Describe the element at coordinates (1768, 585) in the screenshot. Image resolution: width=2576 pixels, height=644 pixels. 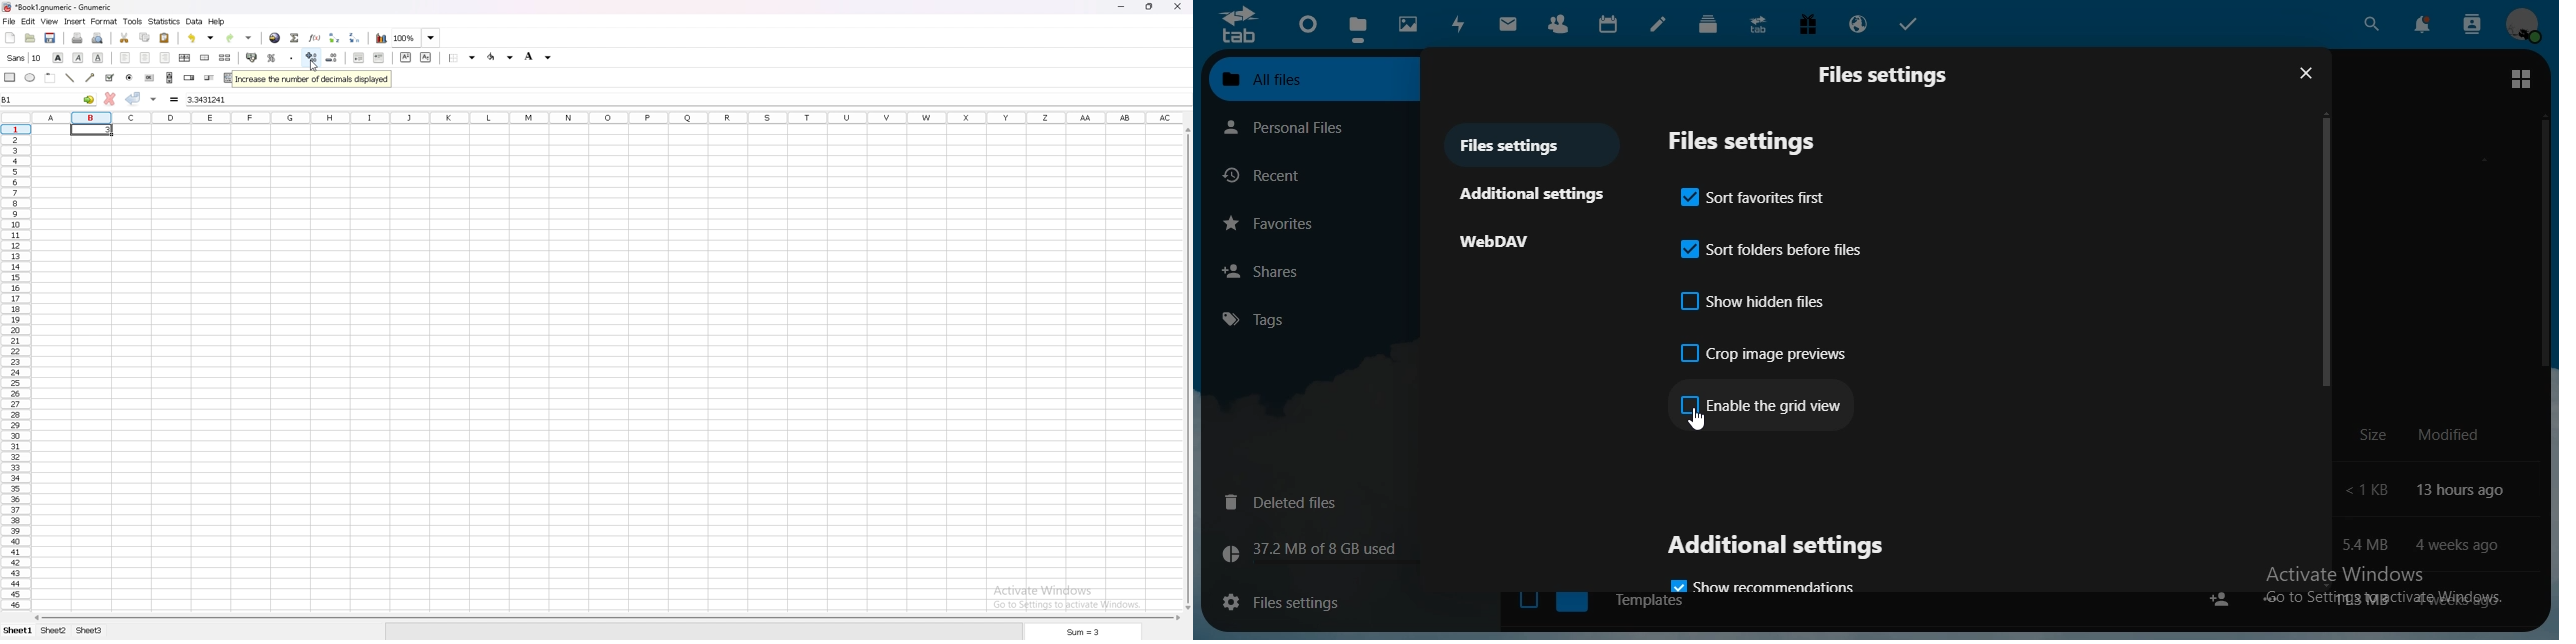
I see `show recommendations` at that location.